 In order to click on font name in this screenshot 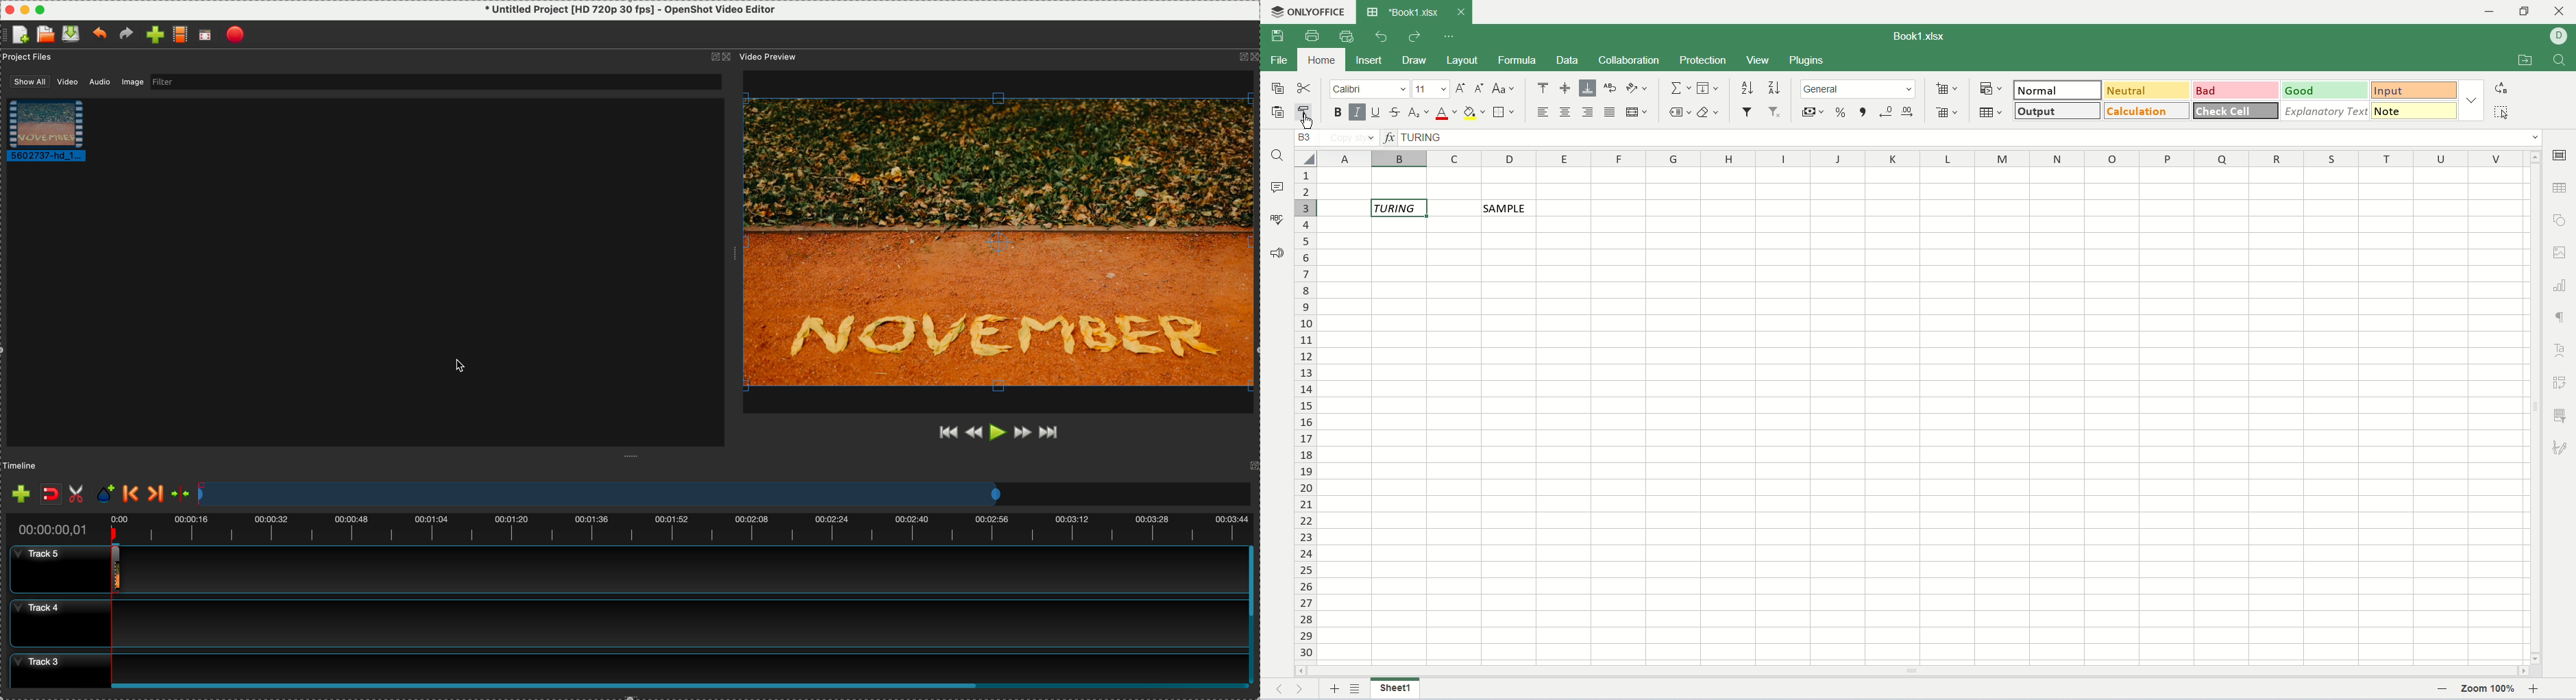, I will do `click(1370, 88)`.